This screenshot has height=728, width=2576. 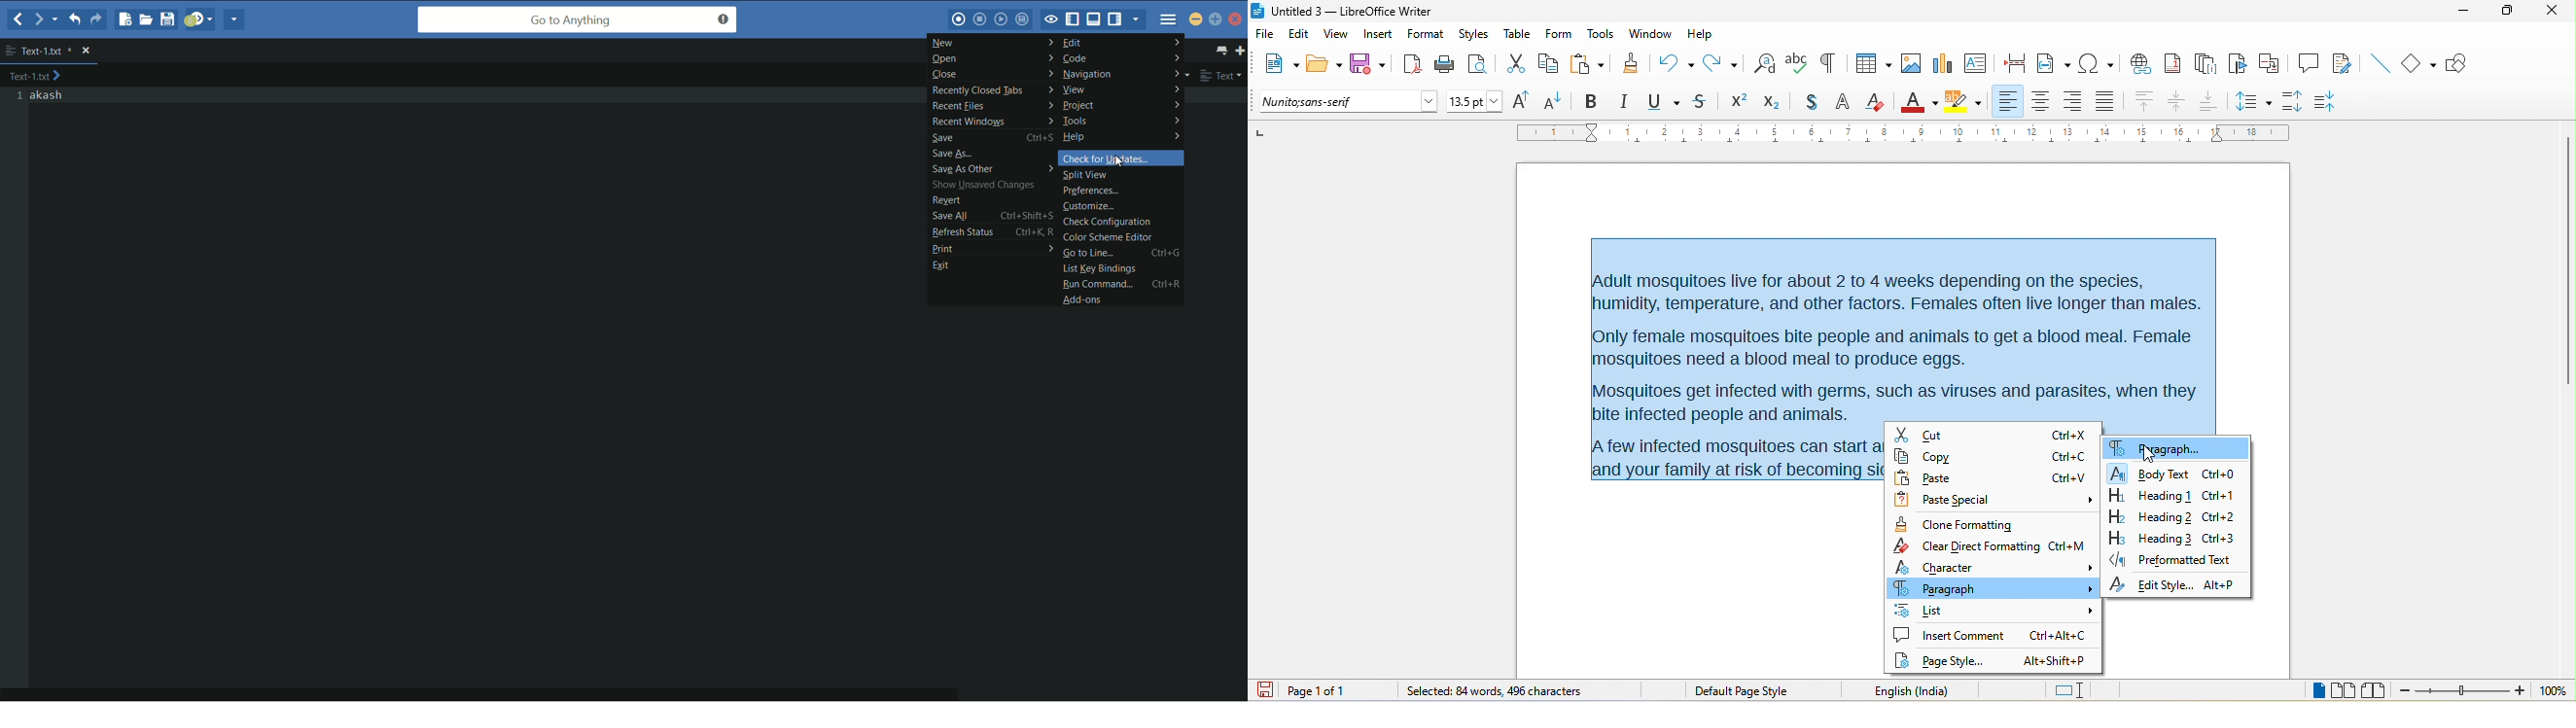 I want to click on single page view, so click(x=2310, y=691).